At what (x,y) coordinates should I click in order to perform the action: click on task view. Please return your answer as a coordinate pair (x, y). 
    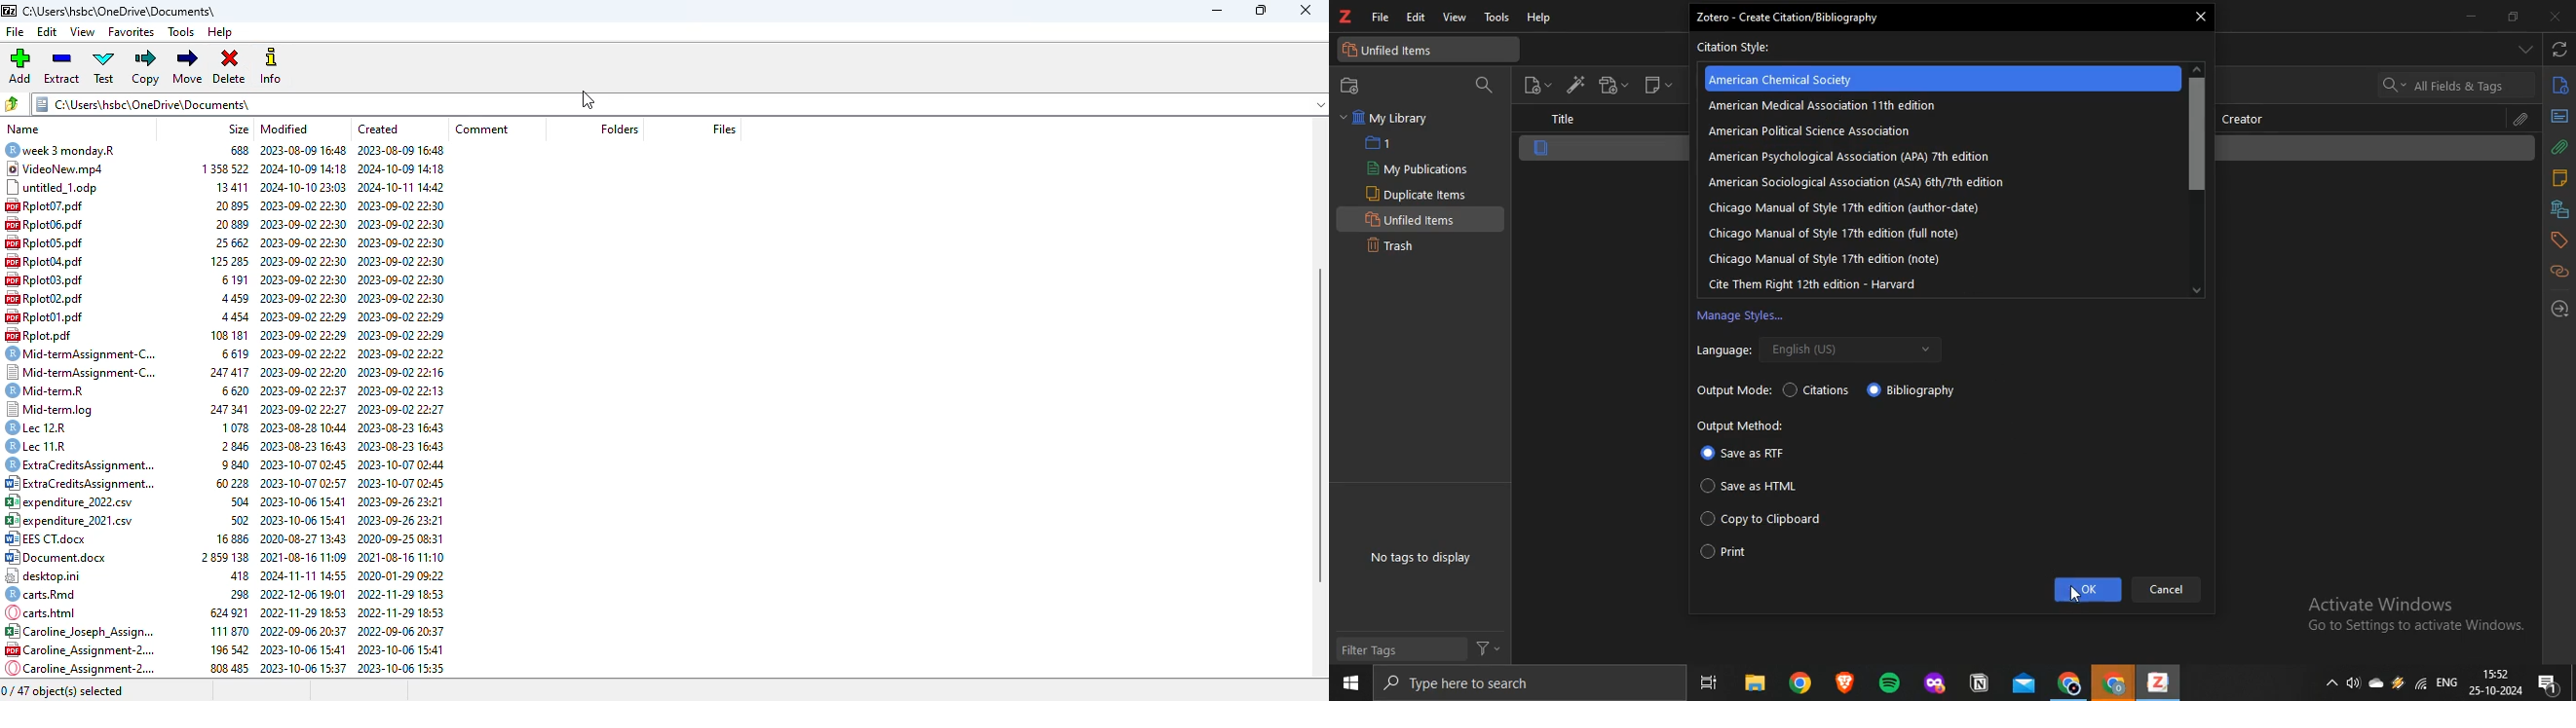
    Looking at the image, I should click on (1708, 683).